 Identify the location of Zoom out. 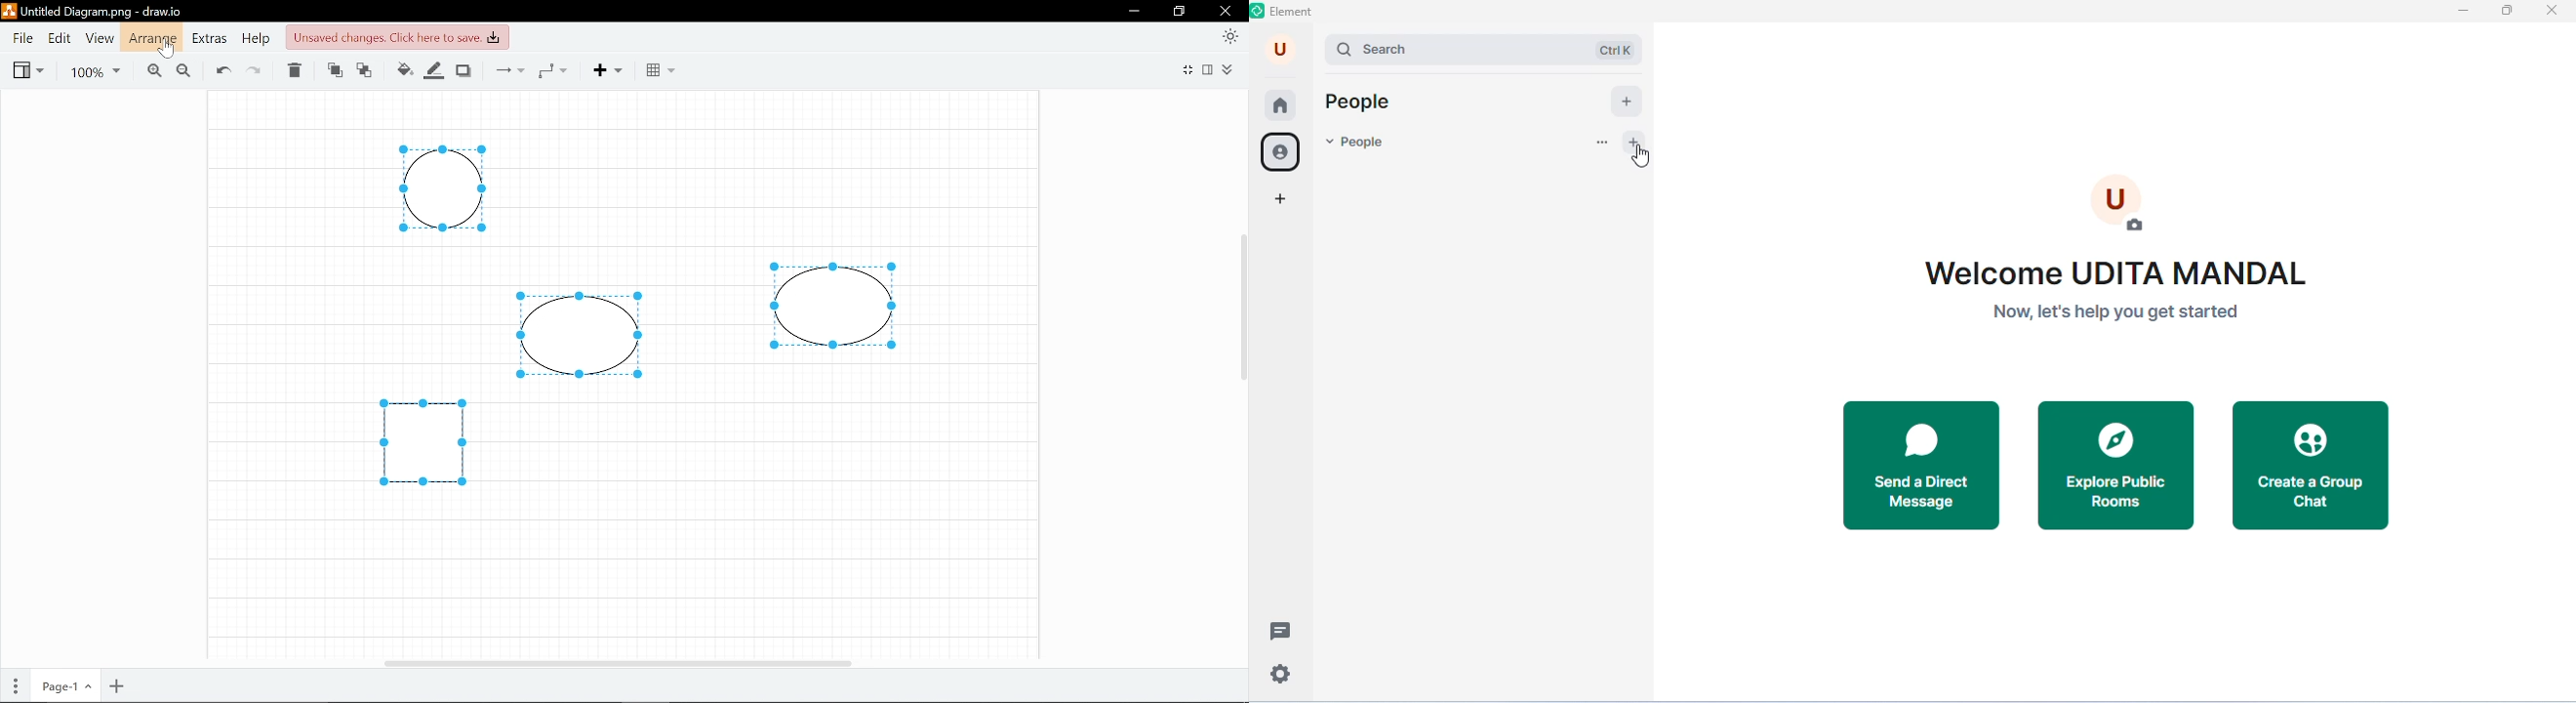
(182, 69).